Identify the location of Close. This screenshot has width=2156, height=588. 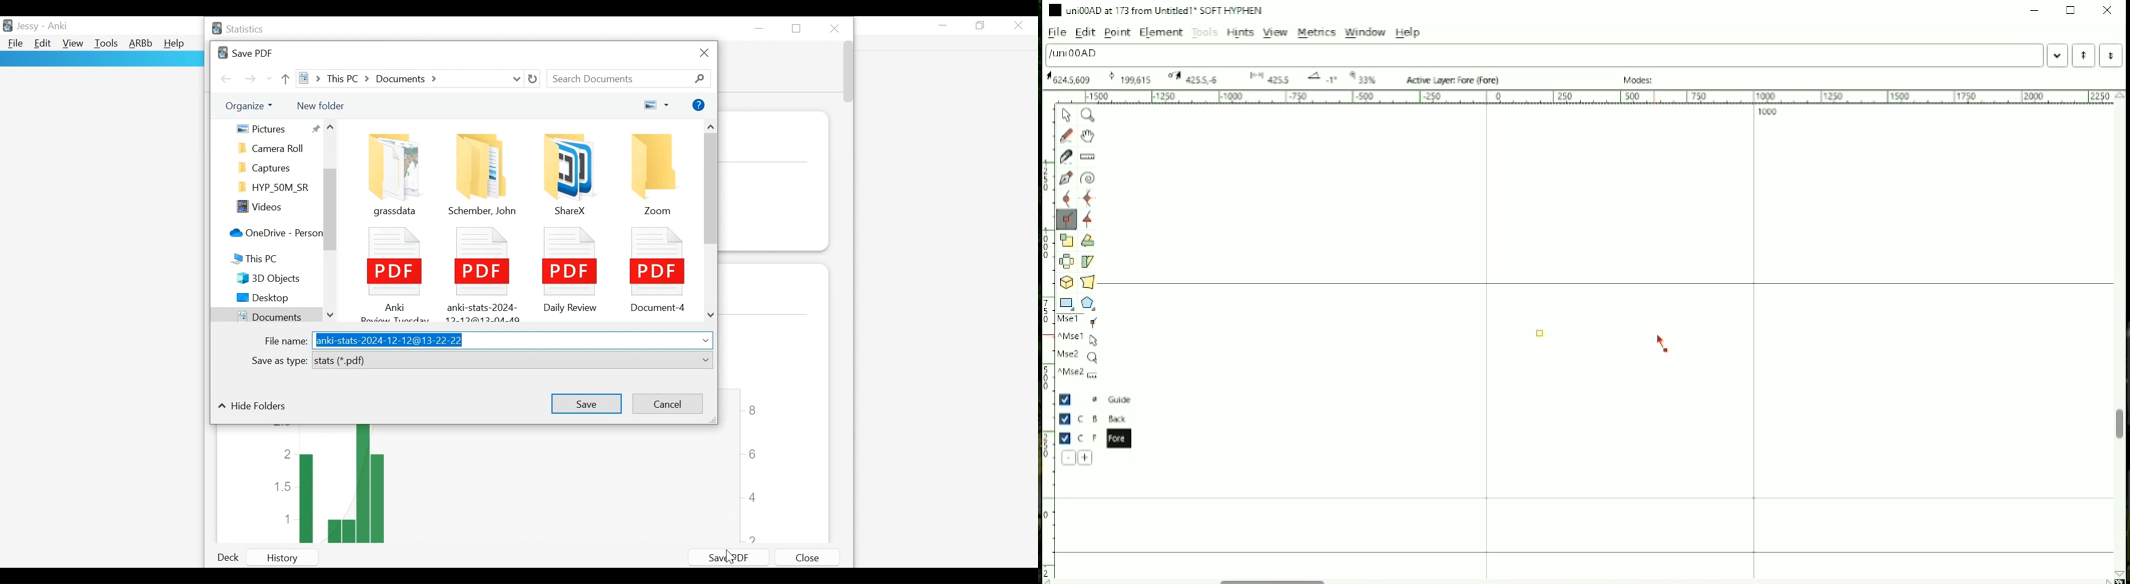
(1019, 25).